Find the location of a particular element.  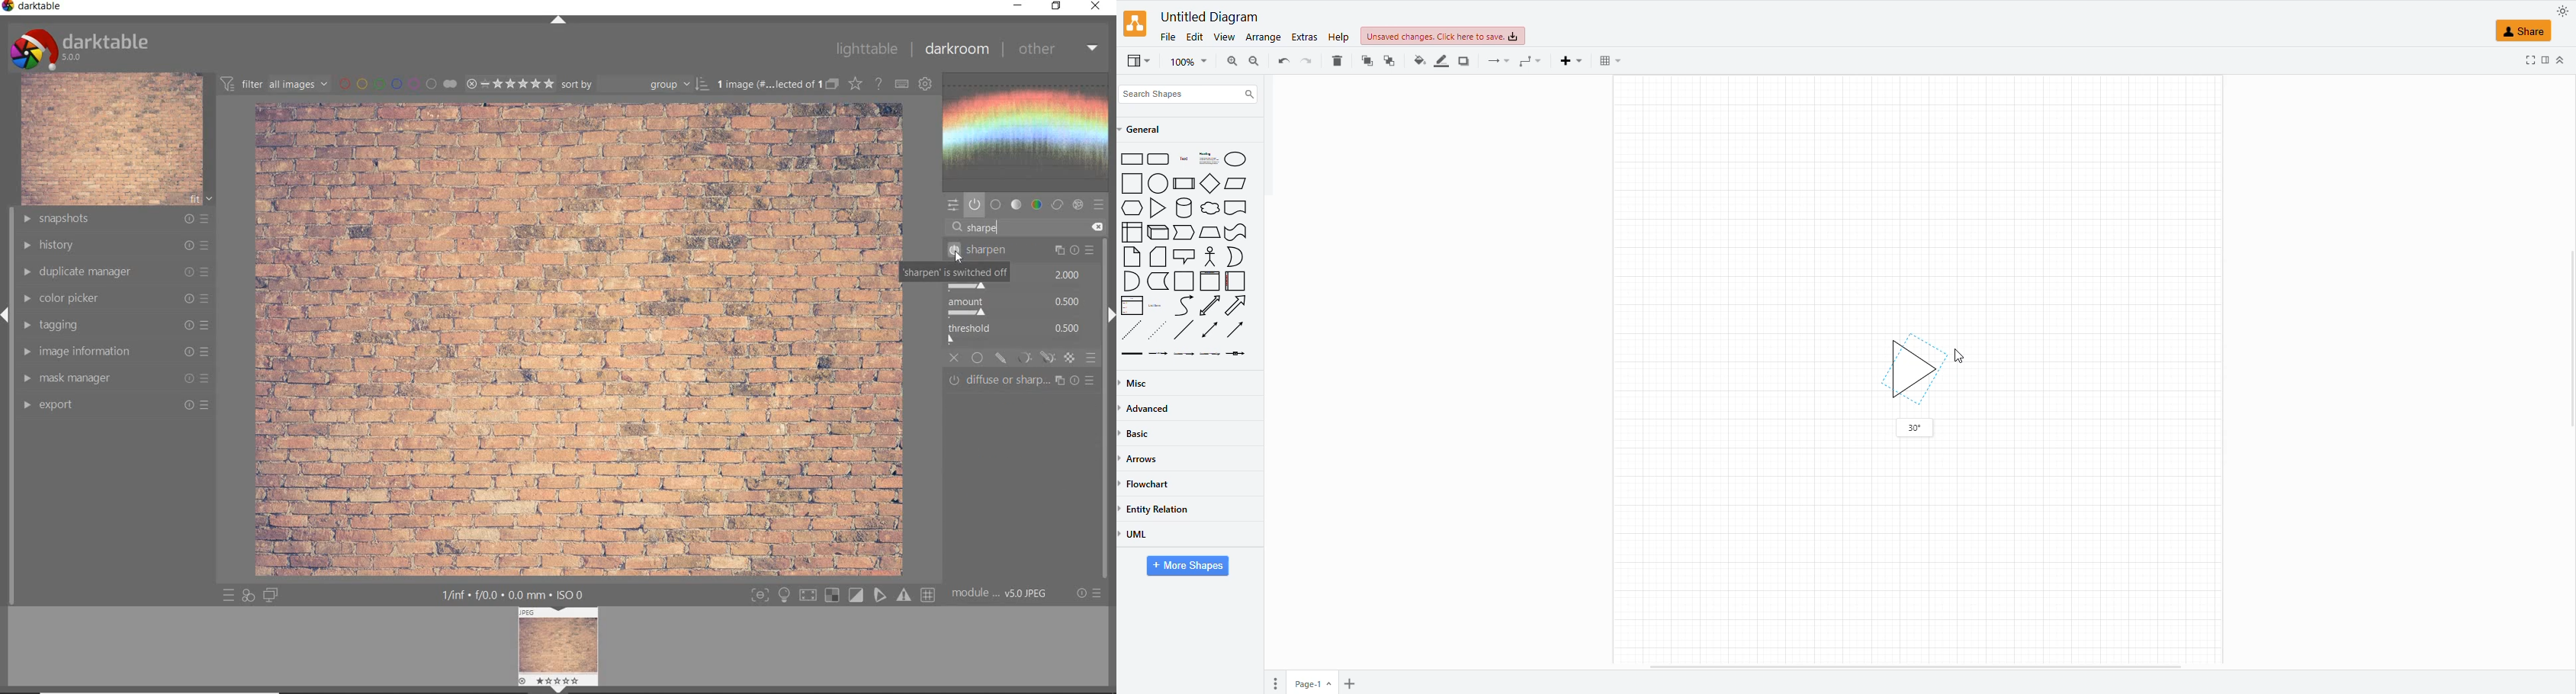

THRESHOLD 0.500 is located at coordinates (1019, 334).